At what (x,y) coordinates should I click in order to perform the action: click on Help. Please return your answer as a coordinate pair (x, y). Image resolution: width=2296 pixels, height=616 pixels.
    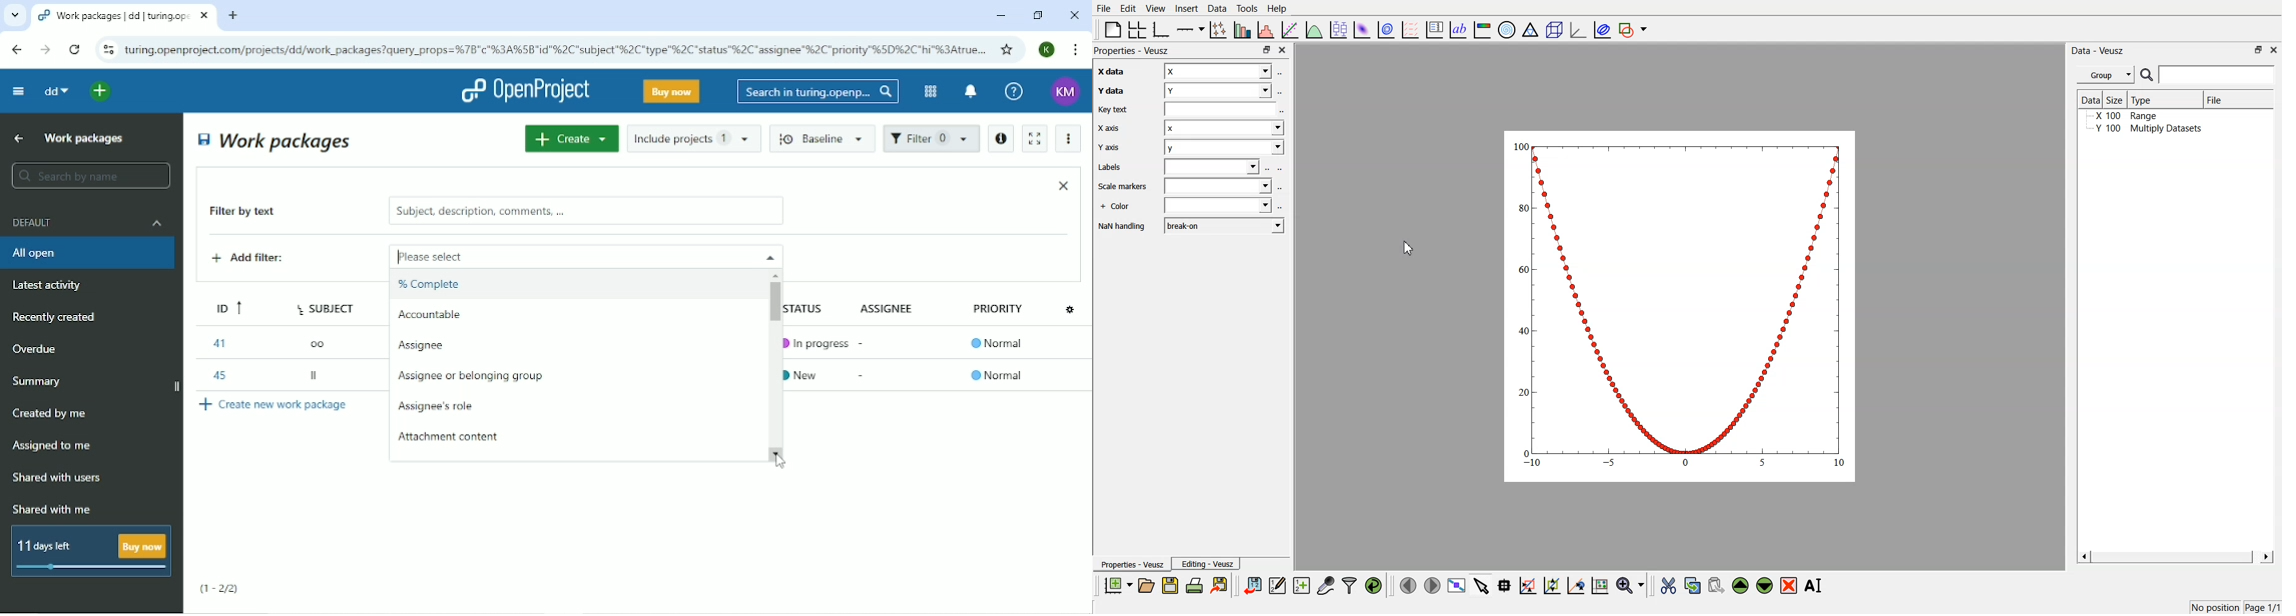
    Looking at the image, I should click on (1281, 10).